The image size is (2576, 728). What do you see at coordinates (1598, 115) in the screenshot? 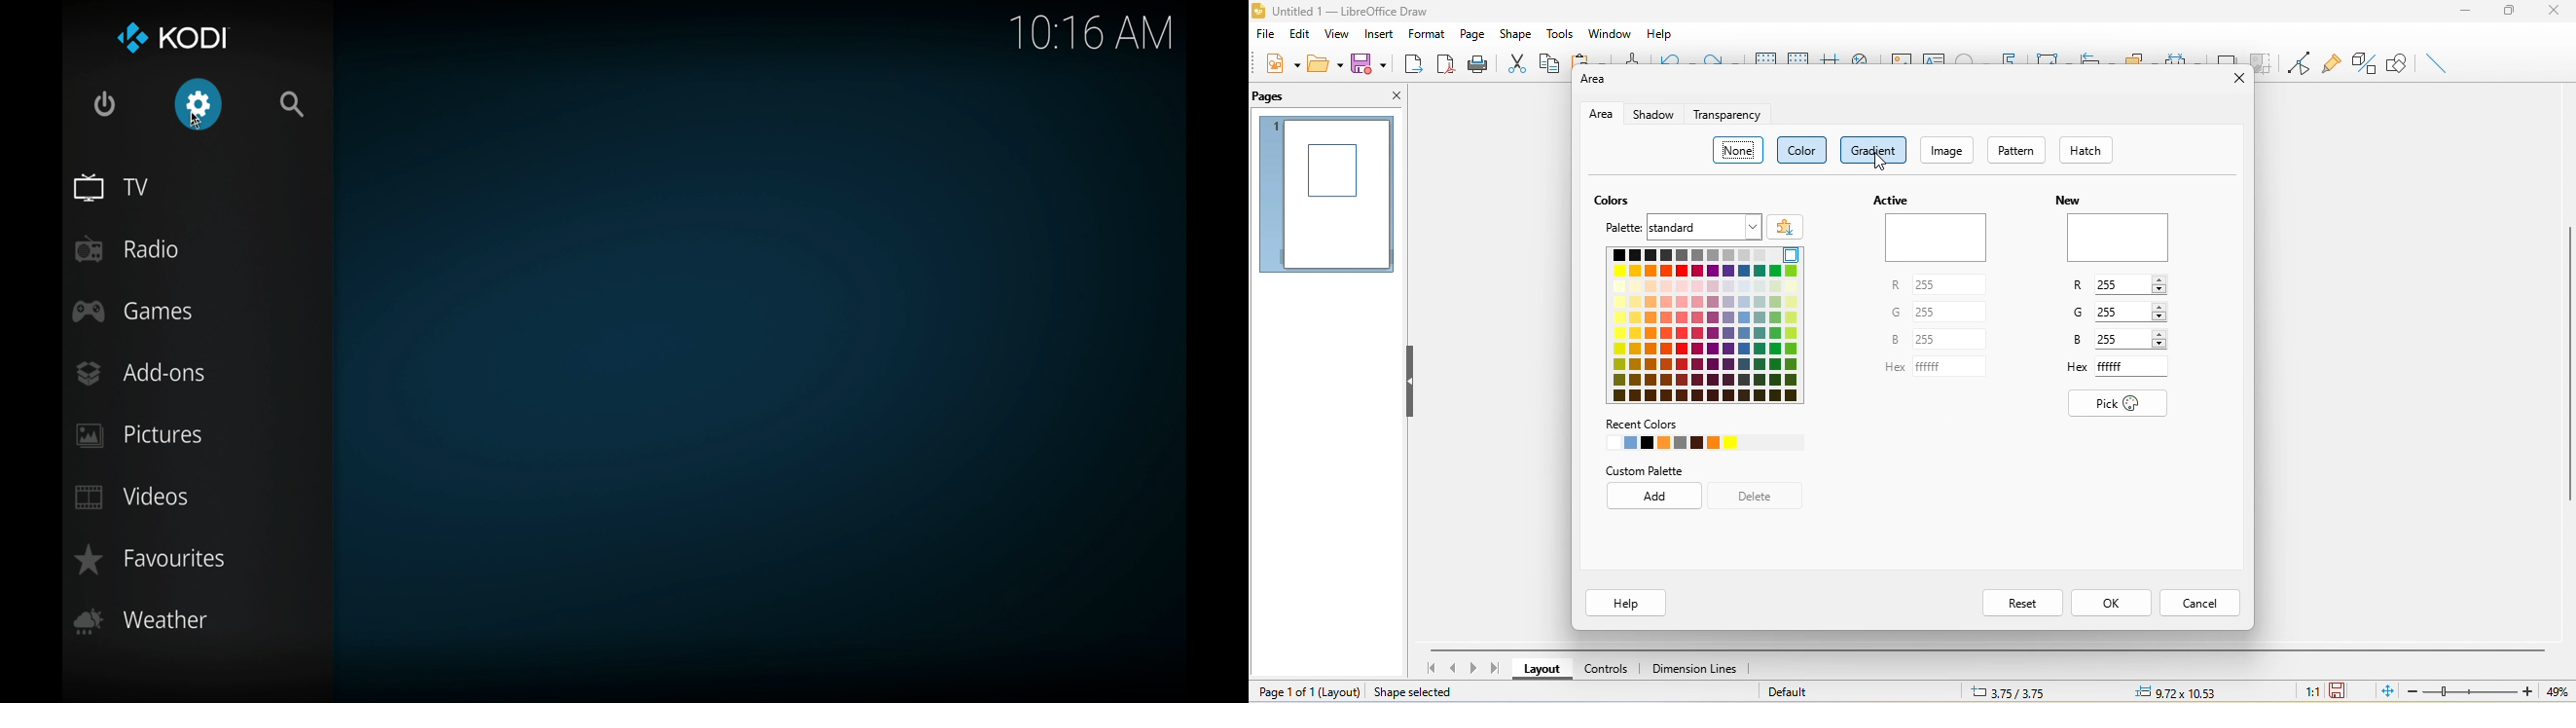
I see `area` at bounding box center [1598, 115].